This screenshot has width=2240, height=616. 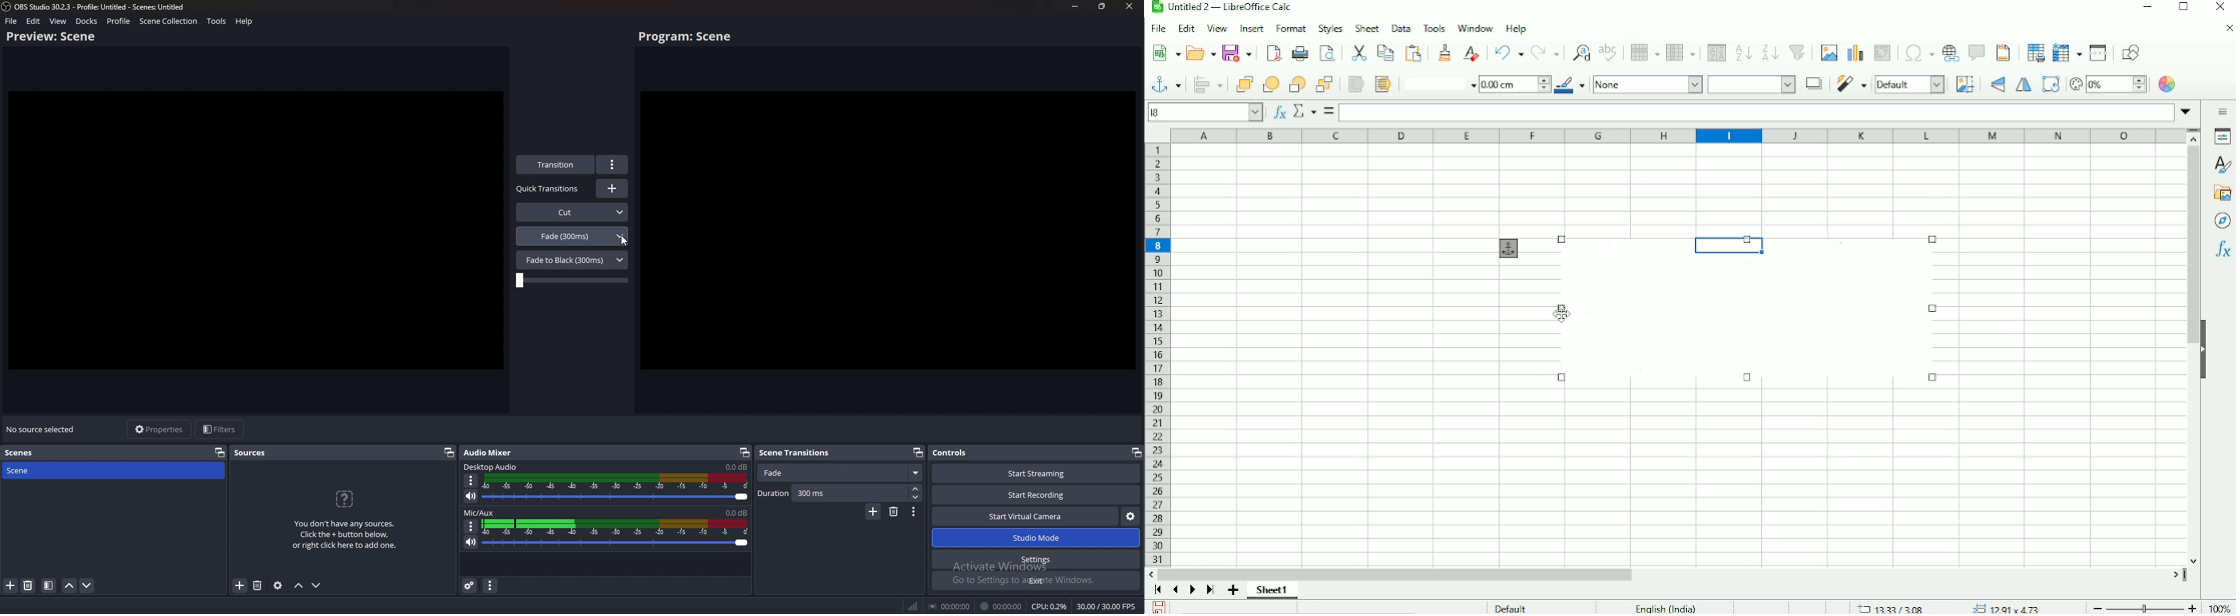 I want to click on filters, so click(x=221, y=430).